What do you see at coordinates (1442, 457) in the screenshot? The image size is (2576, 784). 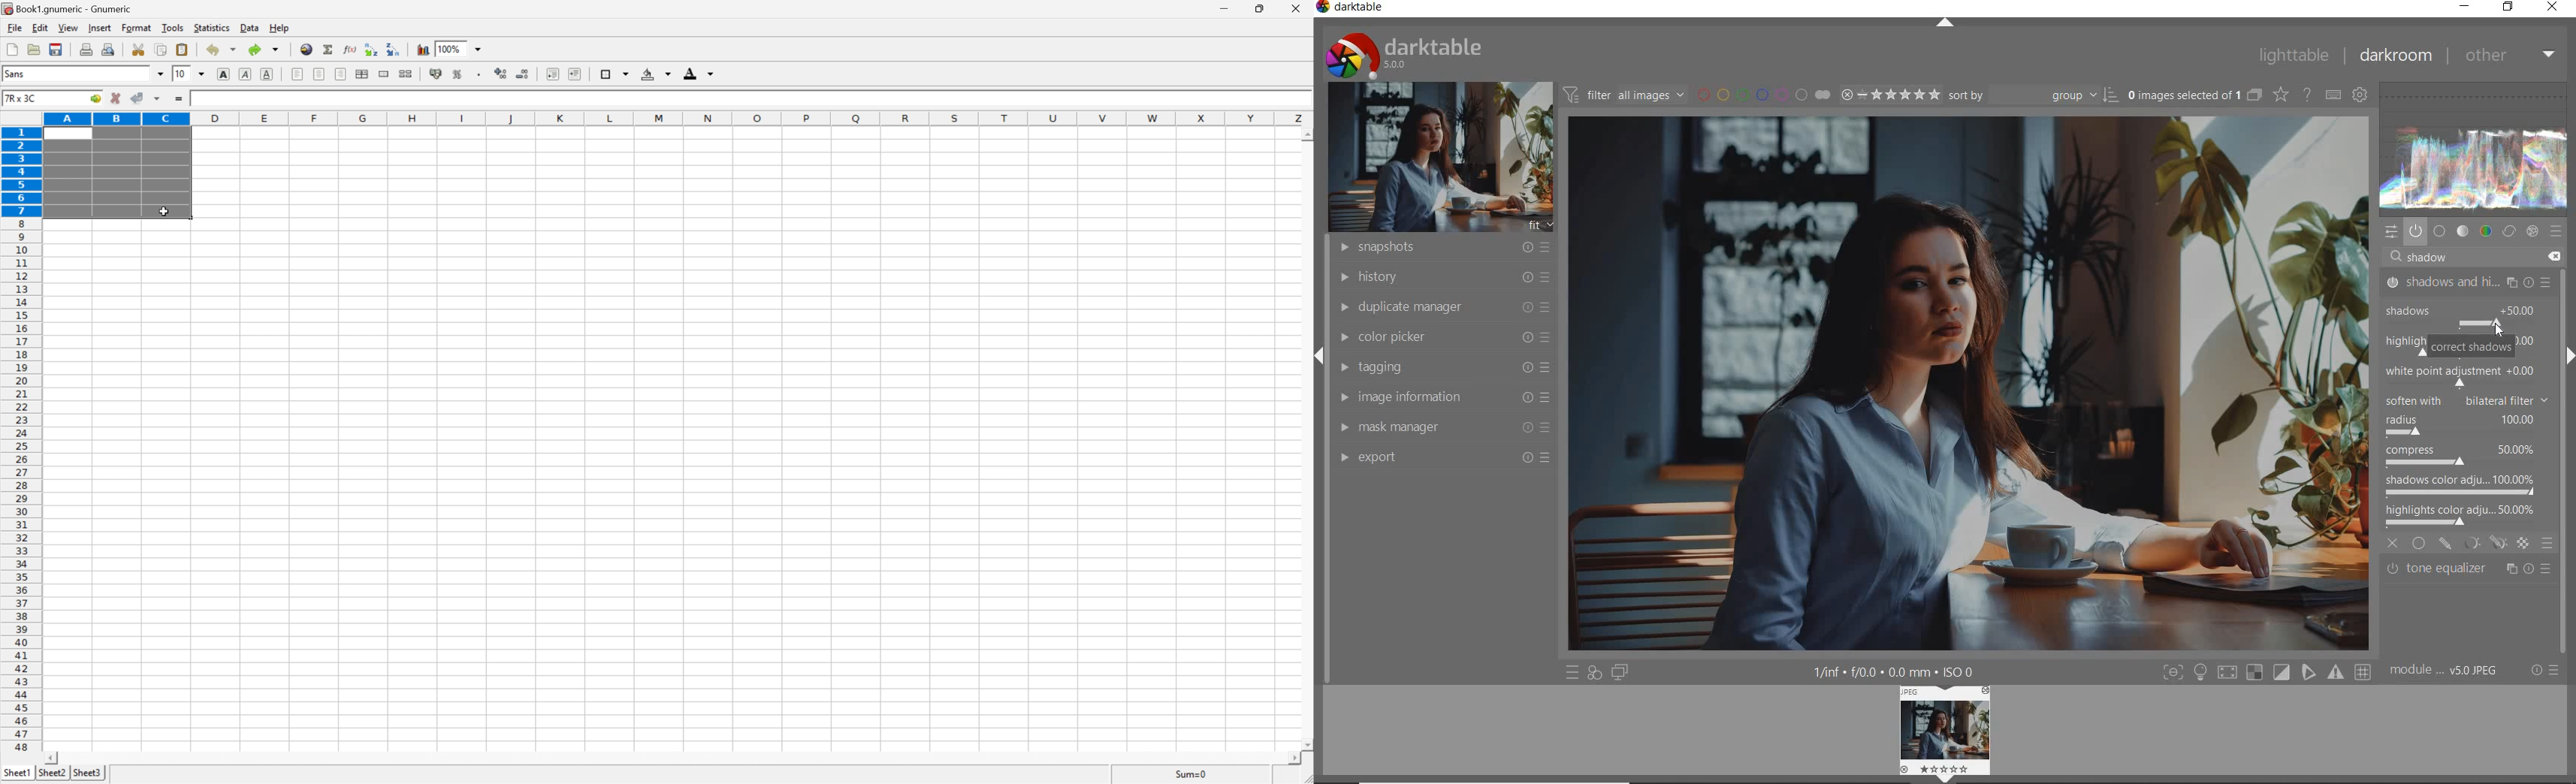 I see `export` at bounding box center [1442, 457].